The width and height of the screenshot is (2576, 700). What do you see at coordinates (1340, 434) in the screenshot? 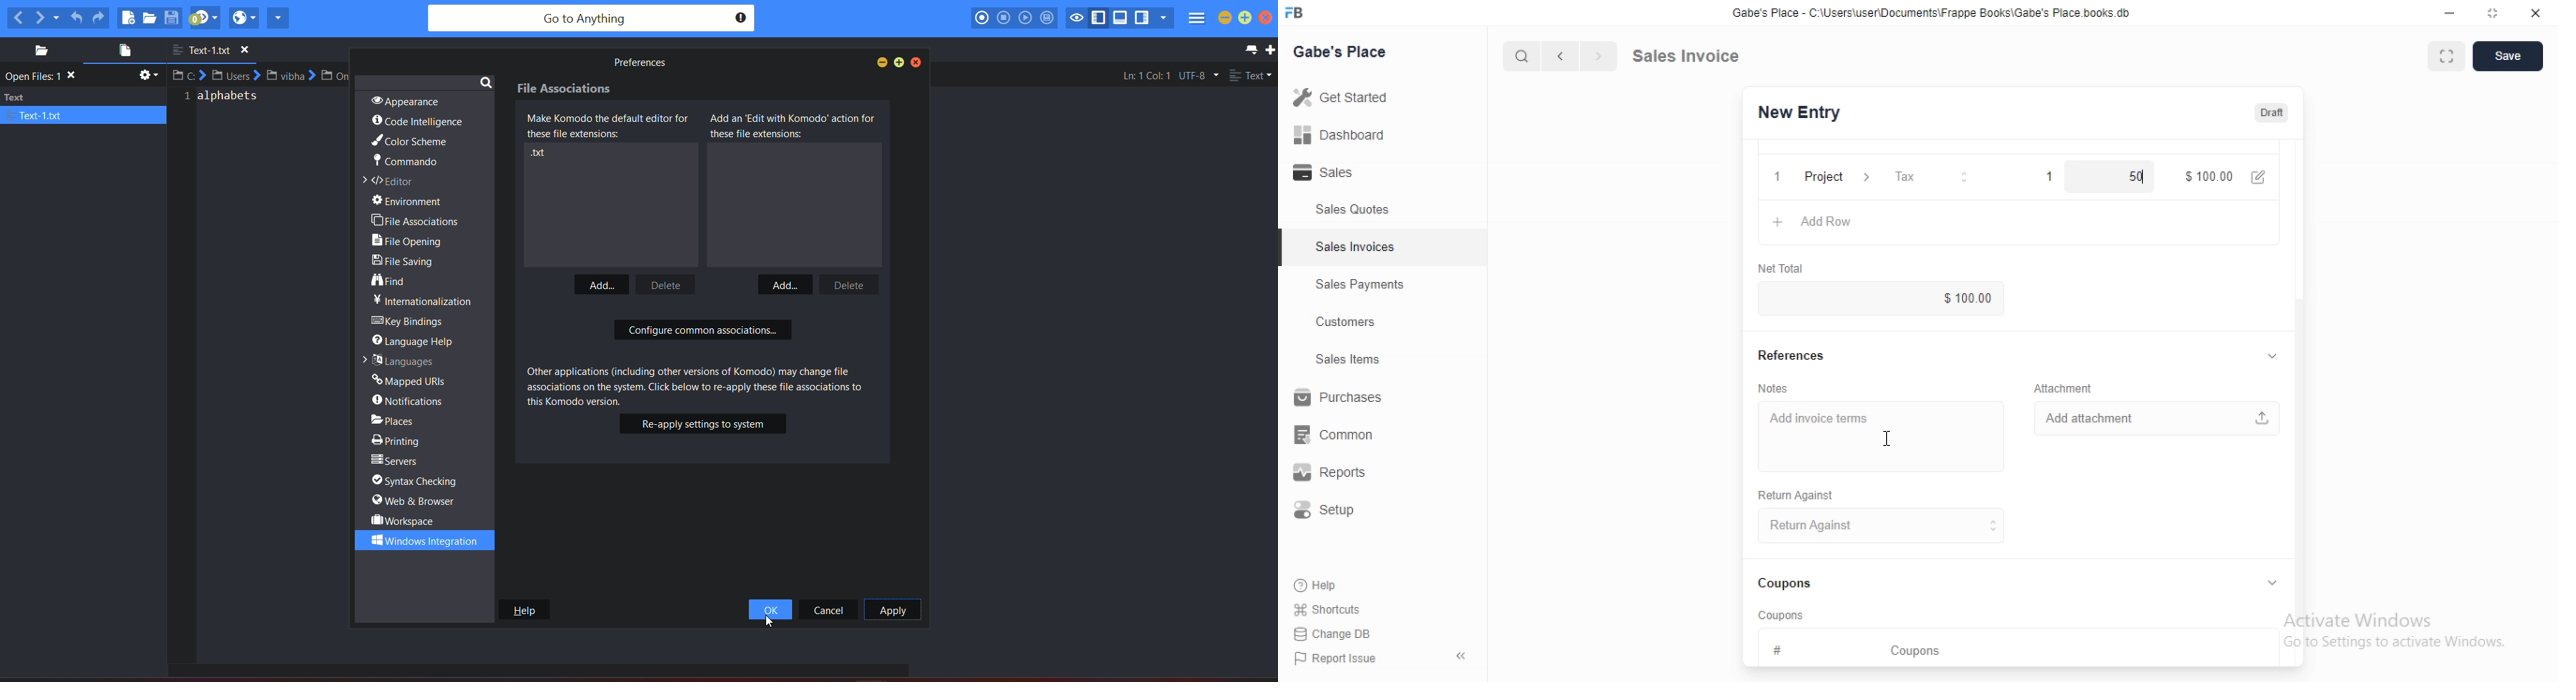
I see `common` at bounding box center [1340, 434].